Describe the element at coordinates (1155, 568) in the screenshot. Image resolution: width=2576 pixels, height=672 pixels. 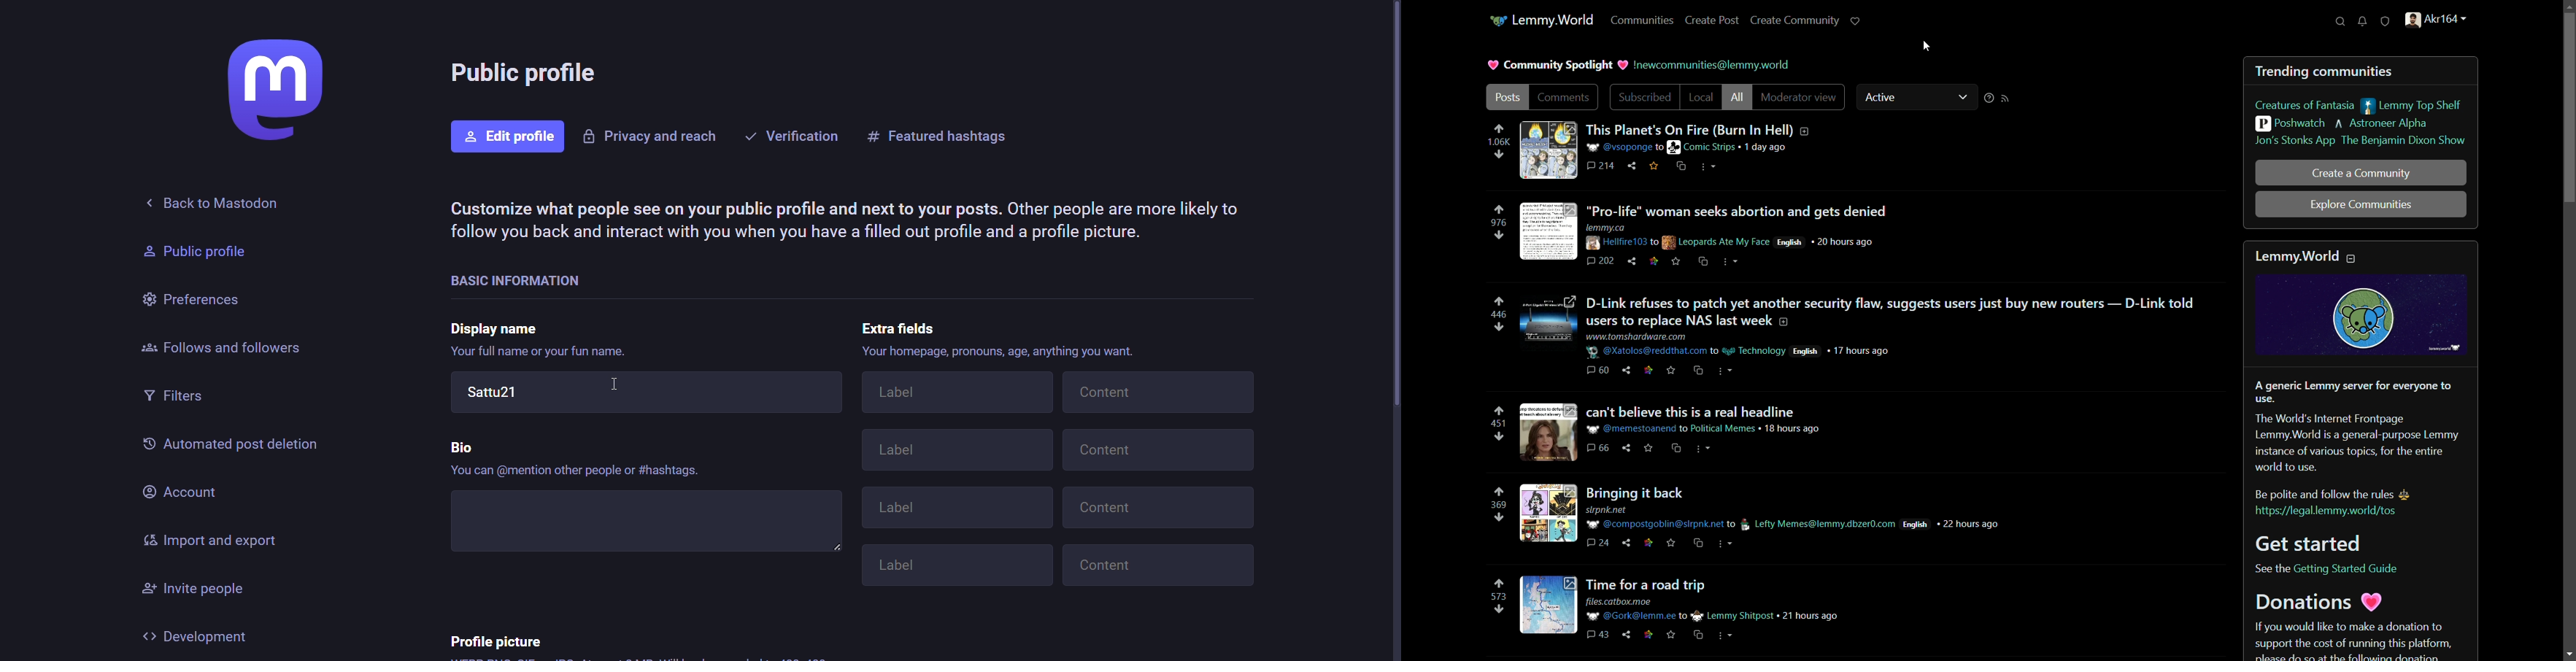
I see `Content ` at that location.